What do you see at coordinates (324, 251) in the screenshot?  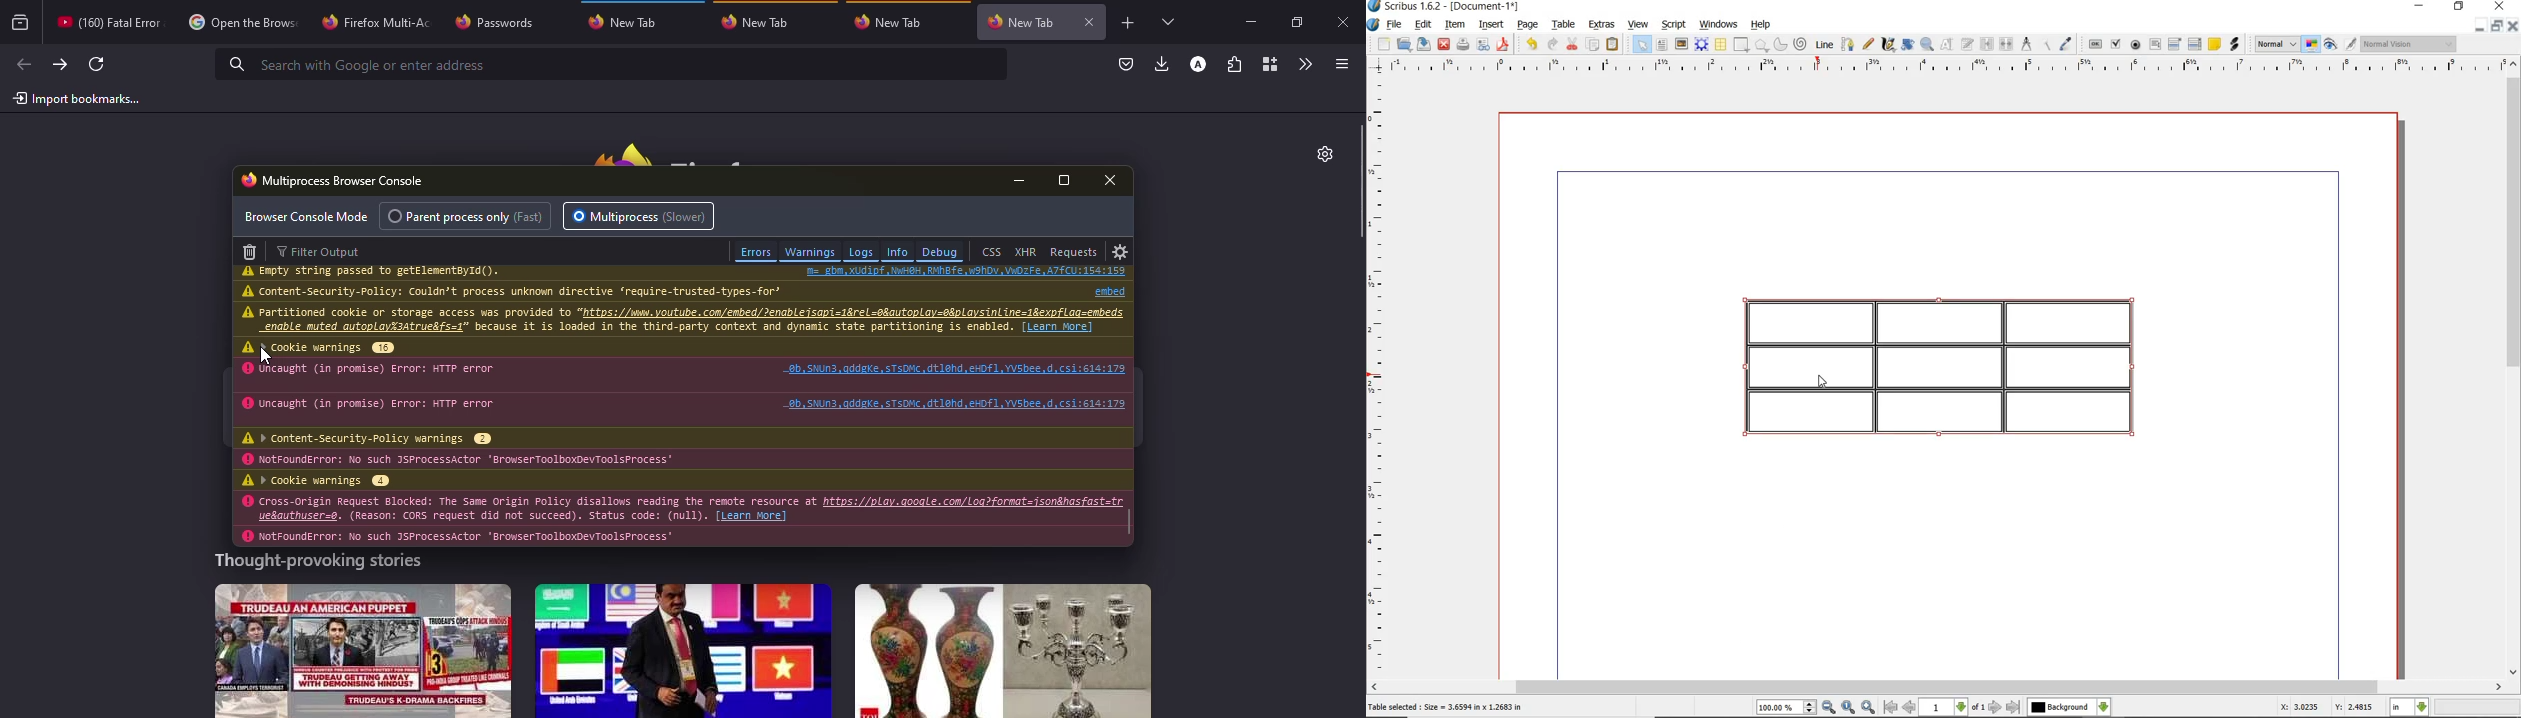 I see `filter output` at bounding box center [324, 251].